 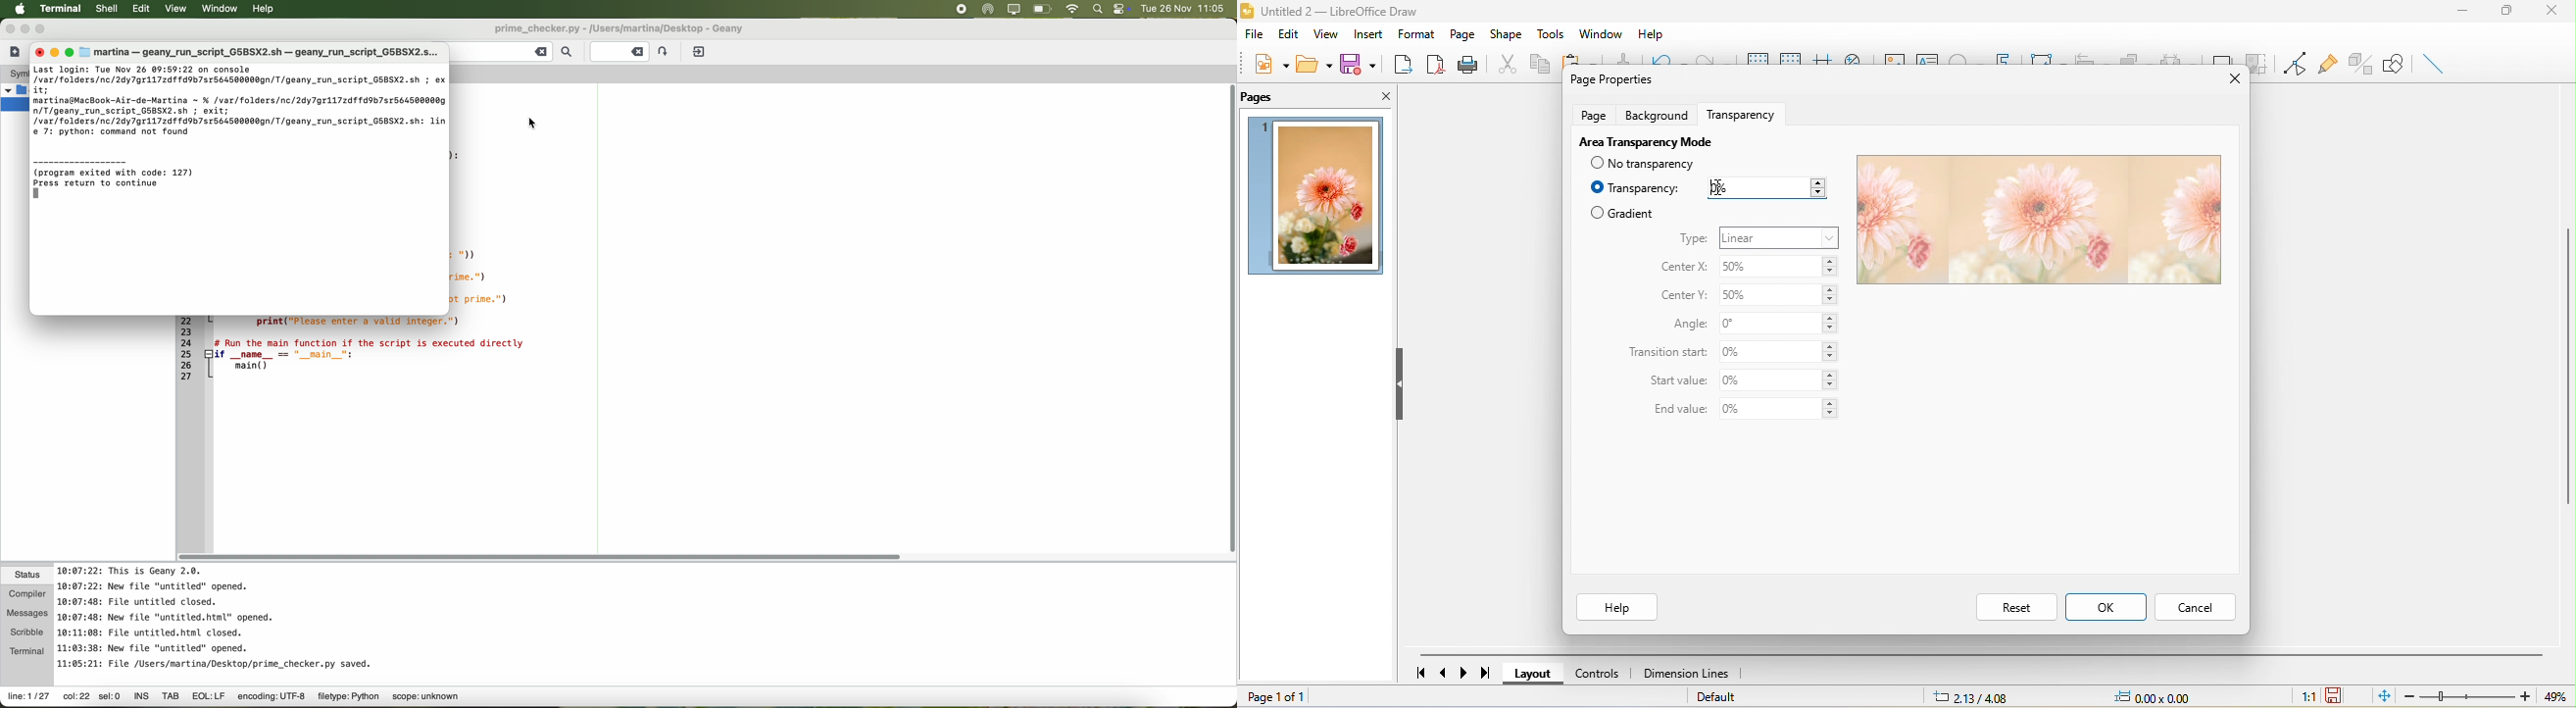 I want to click on edit, so click(x=1290, y=33).